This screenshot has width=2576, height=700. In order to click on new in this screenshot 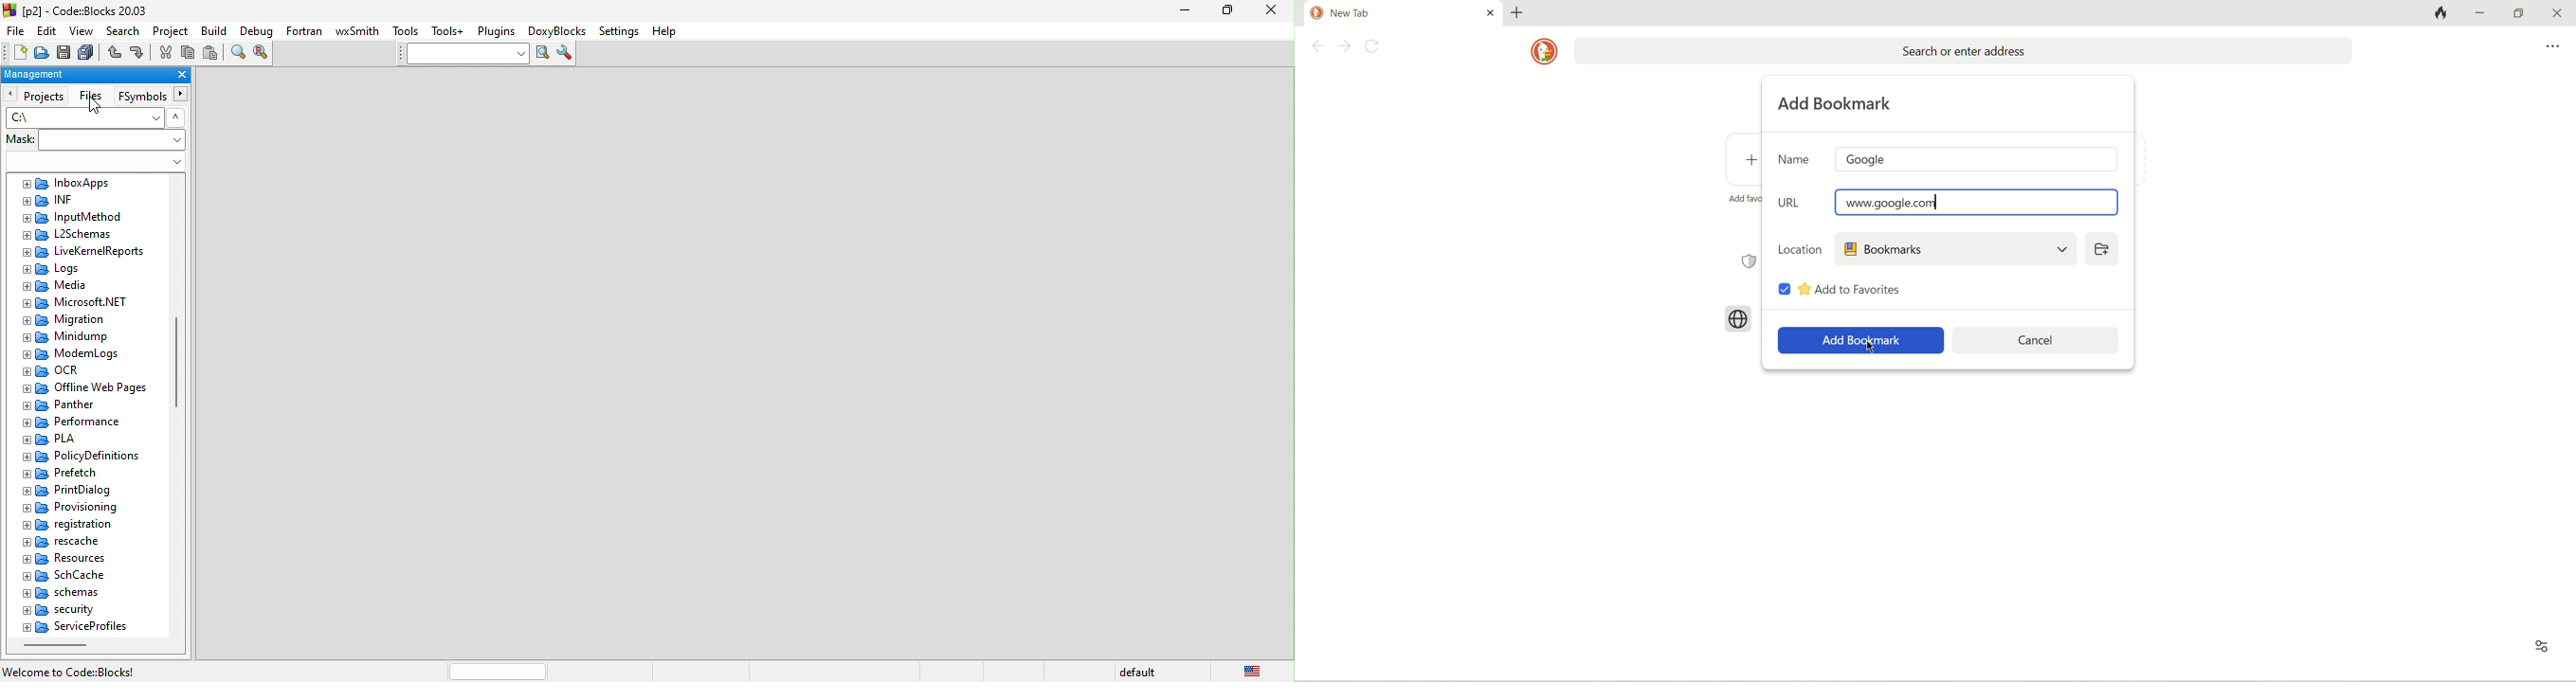, I will do `click(15, 50)`.